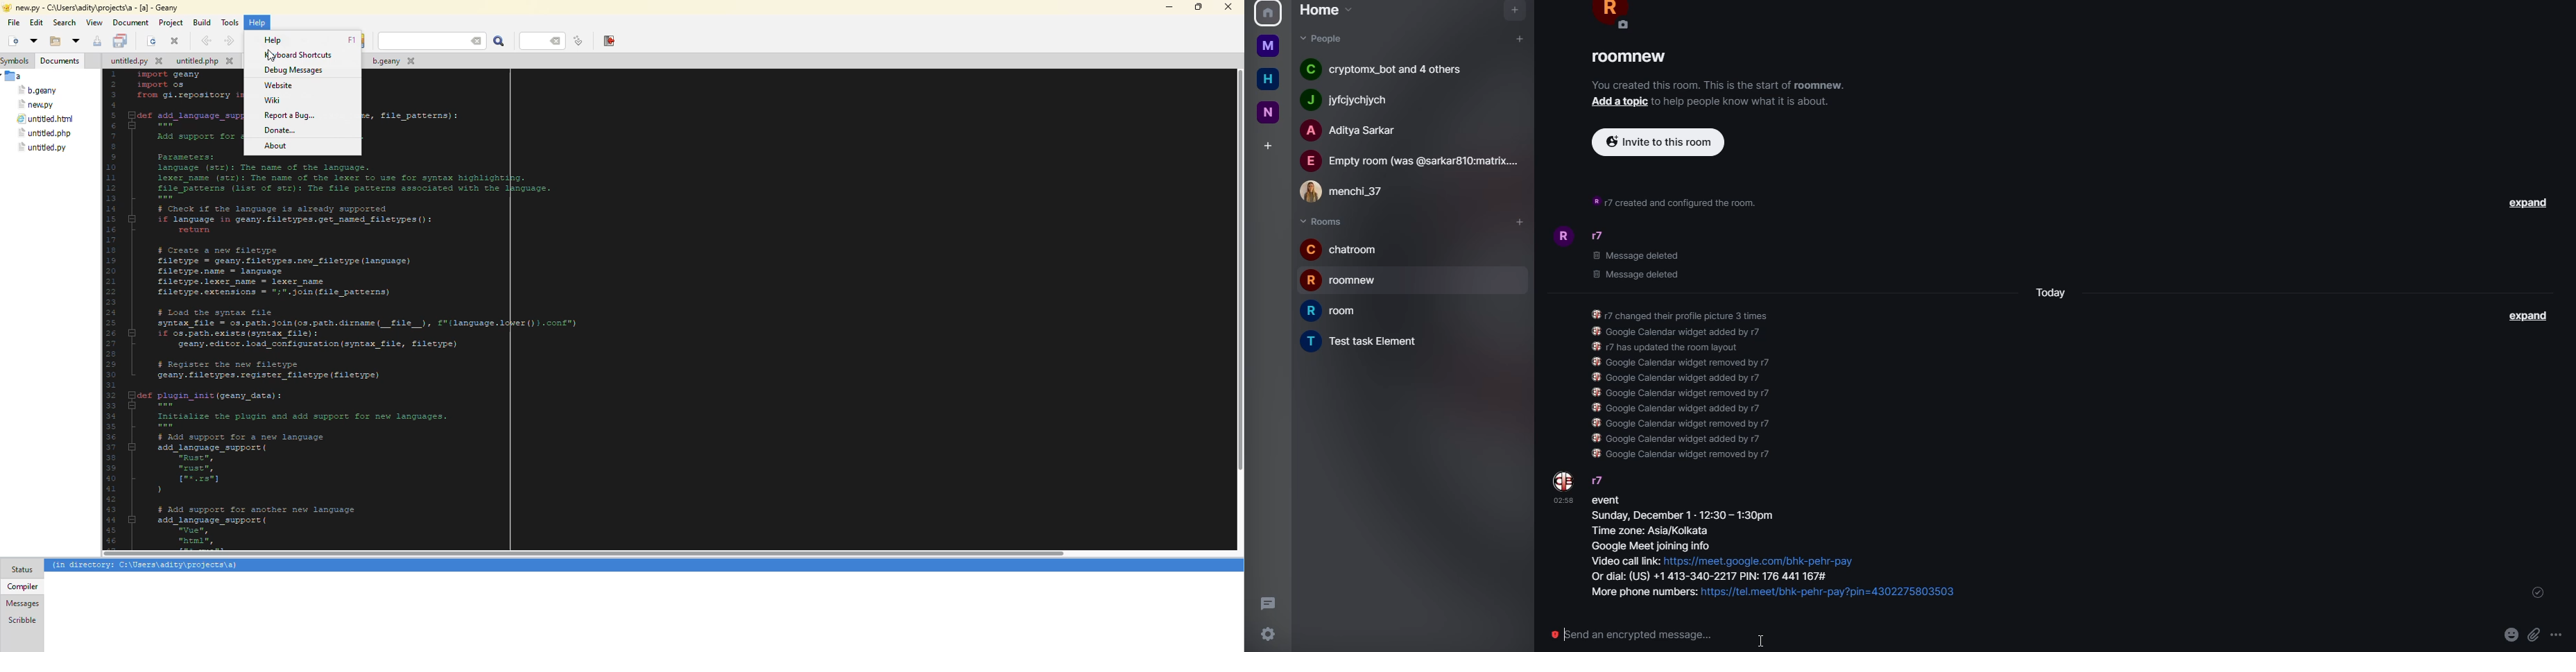  What do you see at coordinates (42, 148) in the screenshot?
I see `file` at bounding box center [42, 148].